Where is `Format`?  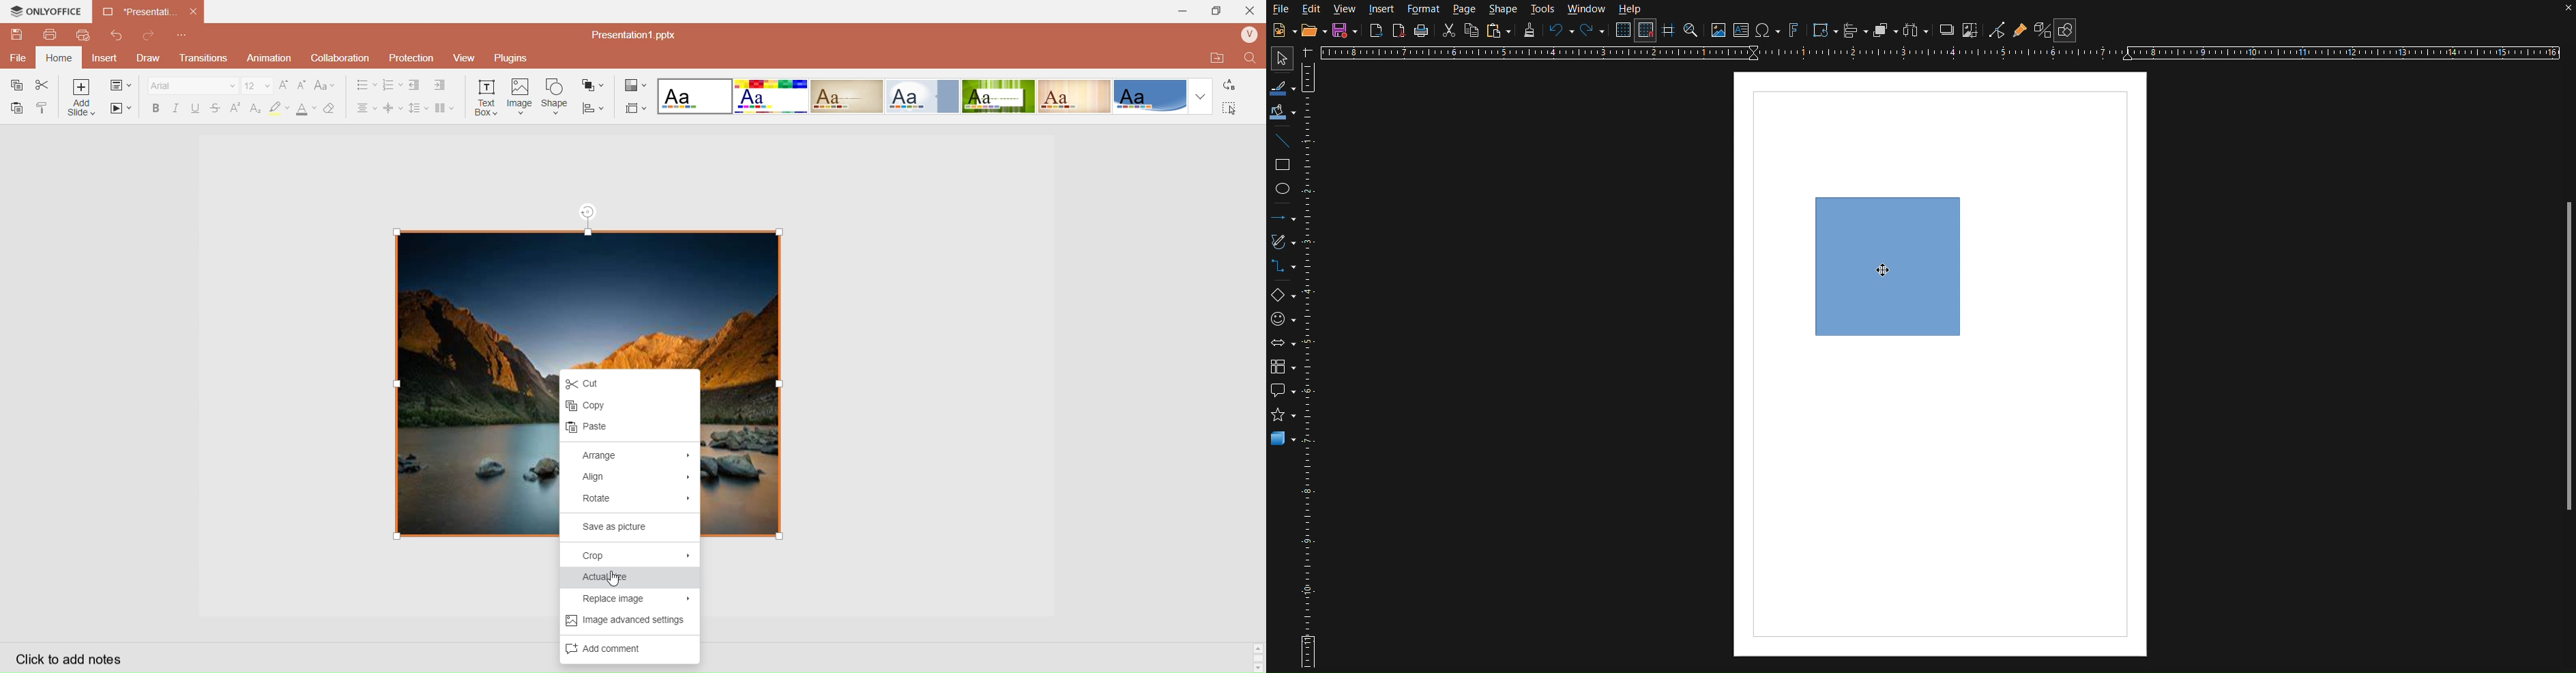
Format is located at coordinates (1423, 10).